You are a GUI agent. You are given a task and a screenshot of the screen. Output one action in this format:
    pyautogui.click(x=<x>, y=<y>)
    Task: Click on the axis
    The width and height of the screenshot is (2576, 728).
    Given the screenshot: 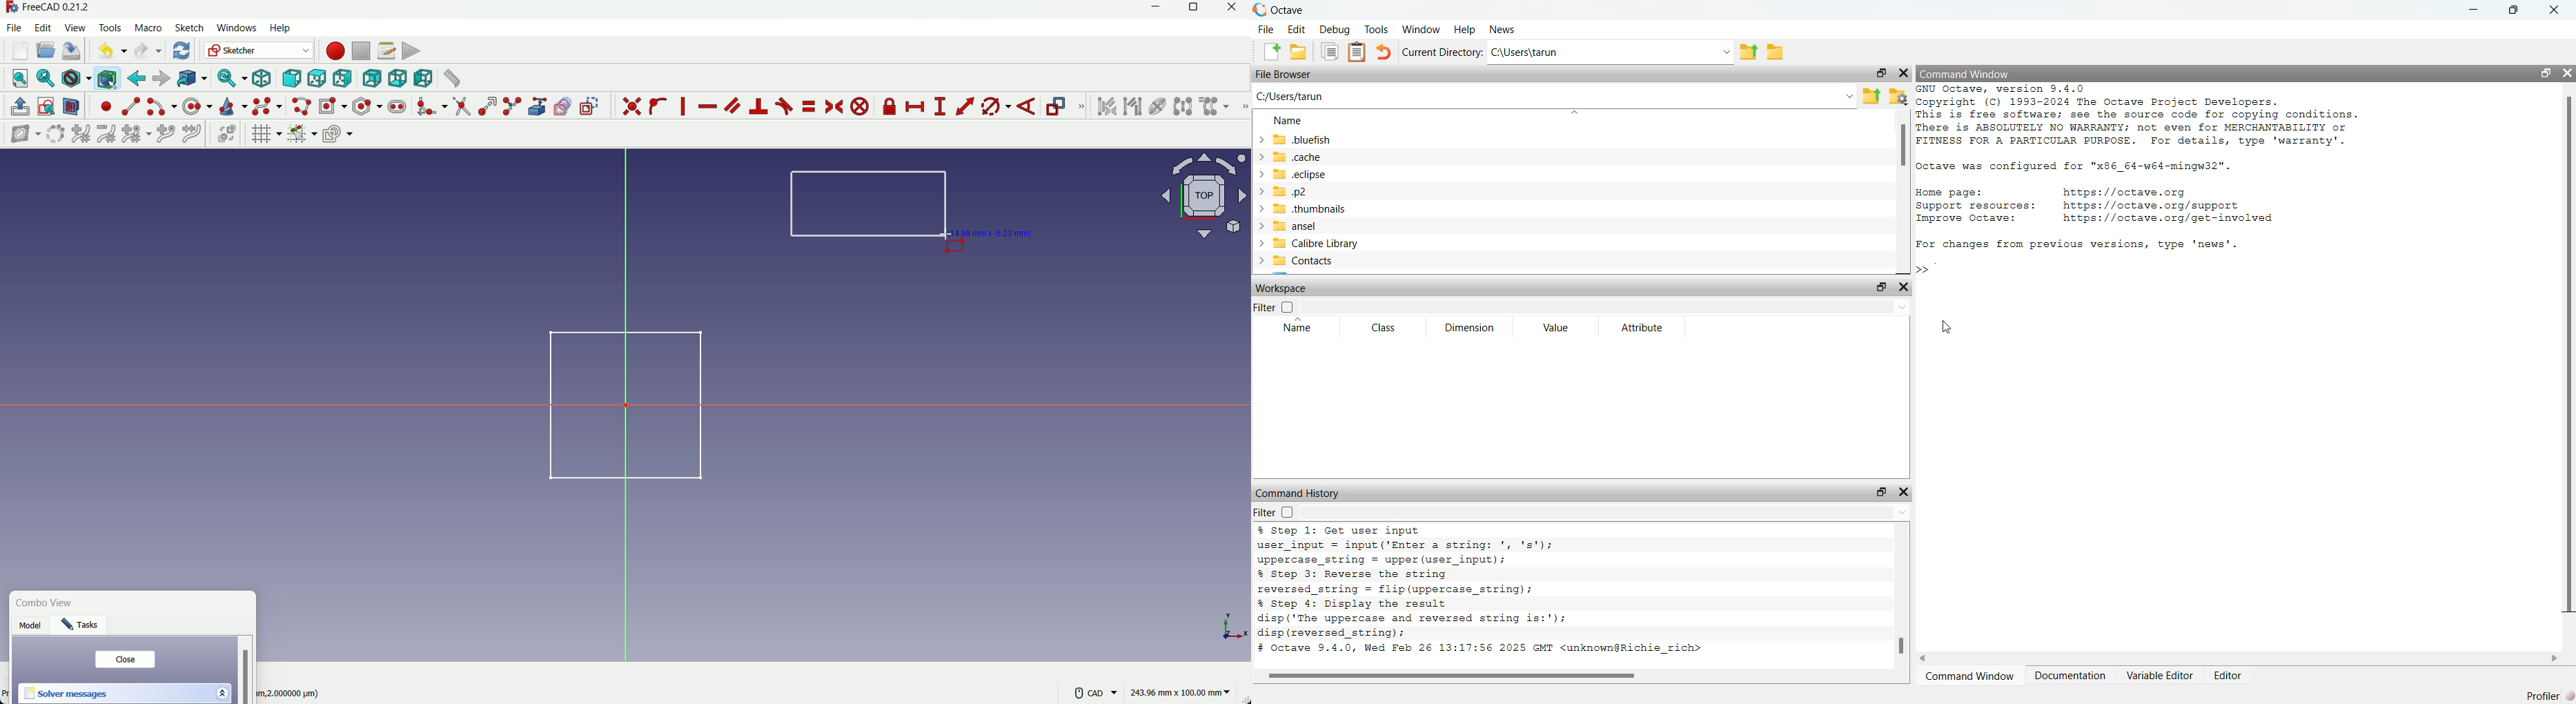 What is the action you would take?
    pyautogui.click(x=1236, y=628)
    